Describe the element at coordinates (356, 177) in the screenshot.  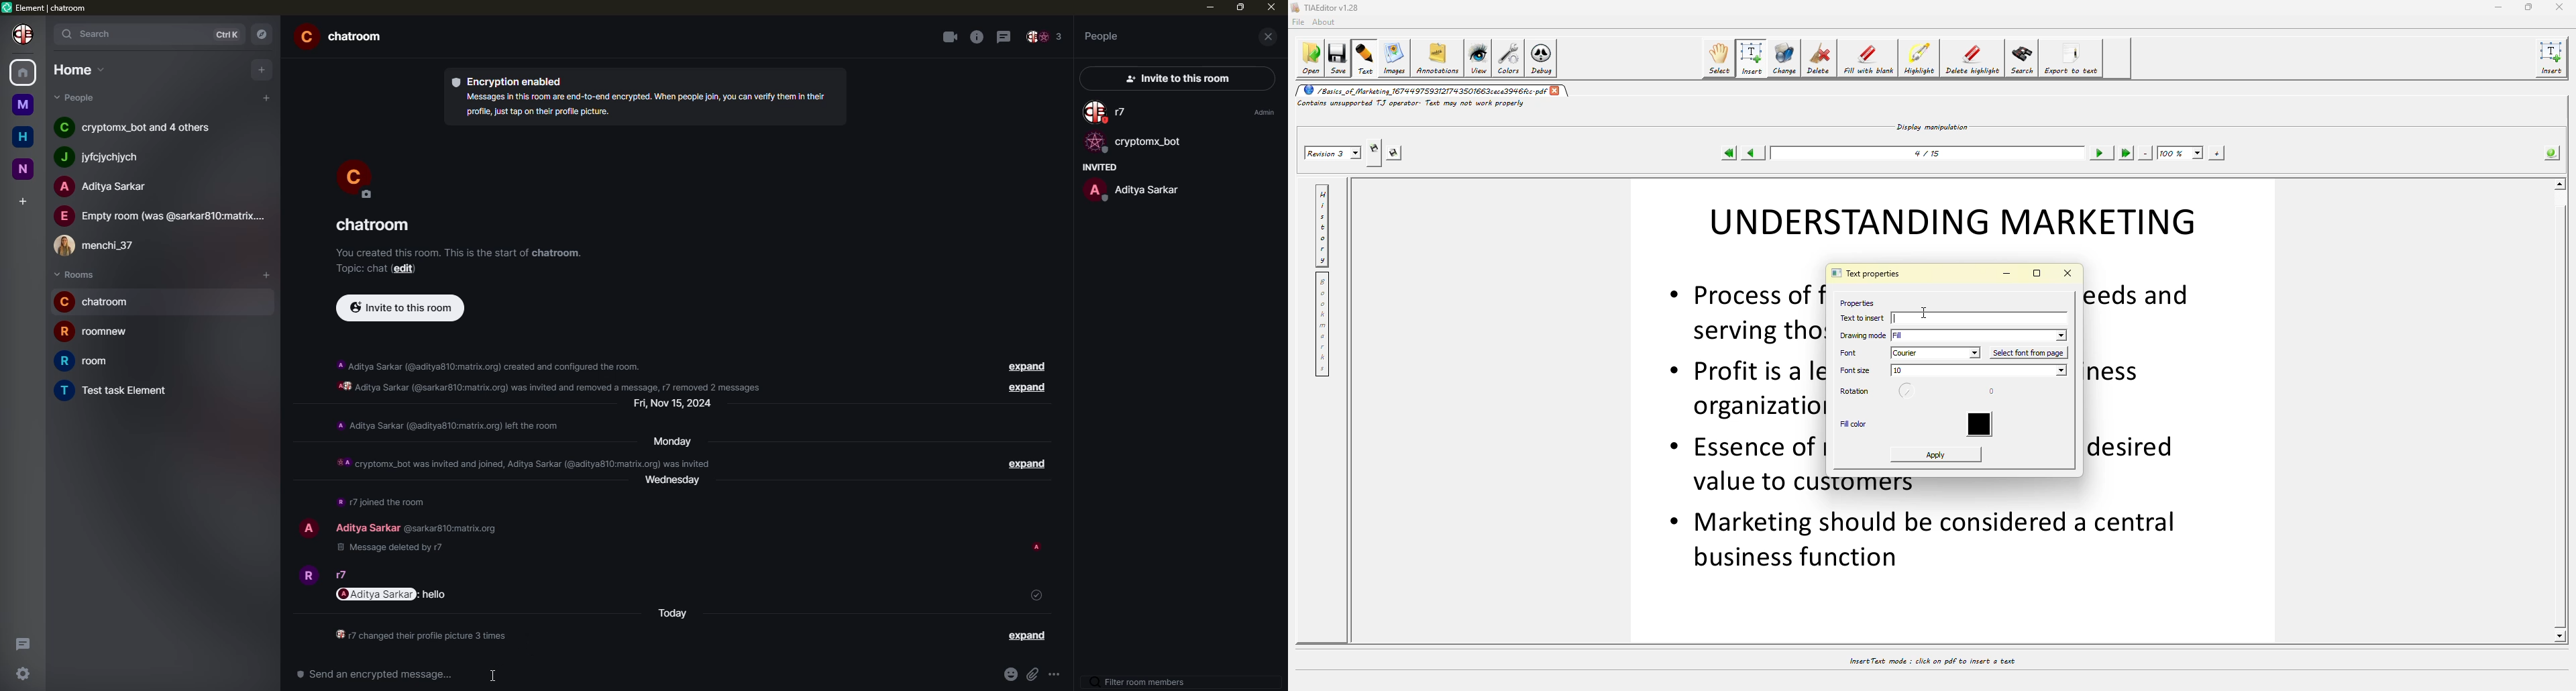
I see `profile` at that location.